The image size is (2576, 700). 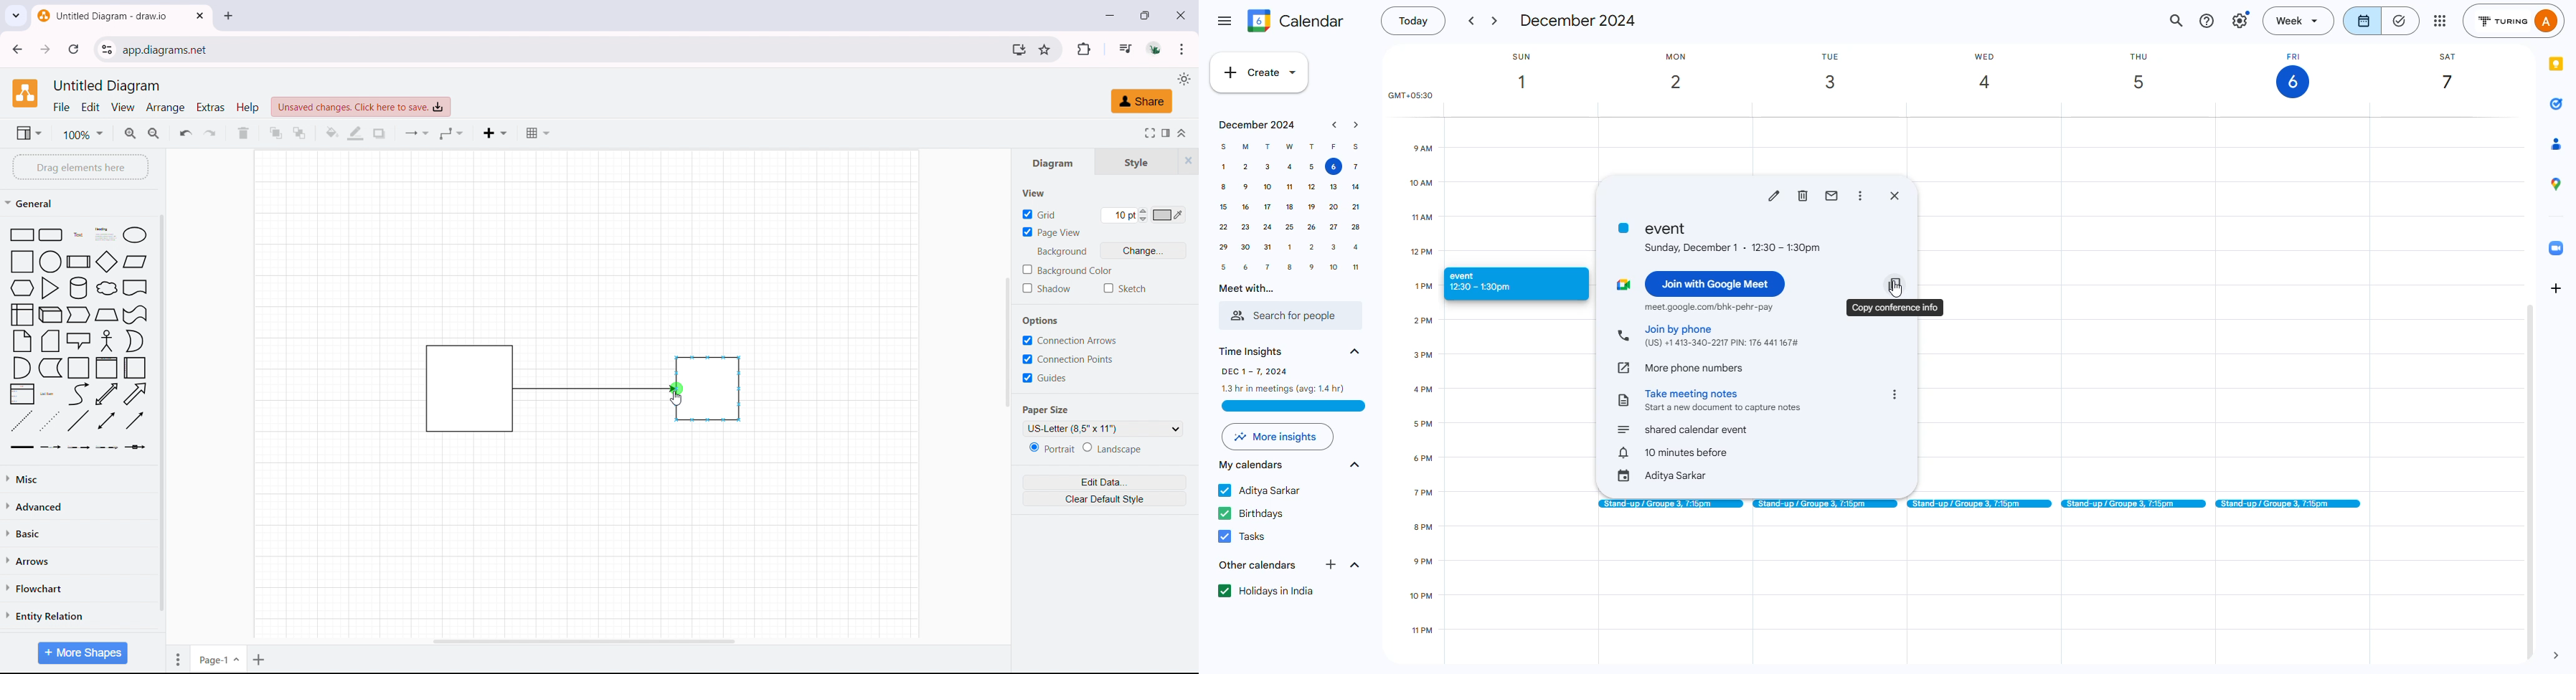 I want to click on T, so click(x=1313, y=146).